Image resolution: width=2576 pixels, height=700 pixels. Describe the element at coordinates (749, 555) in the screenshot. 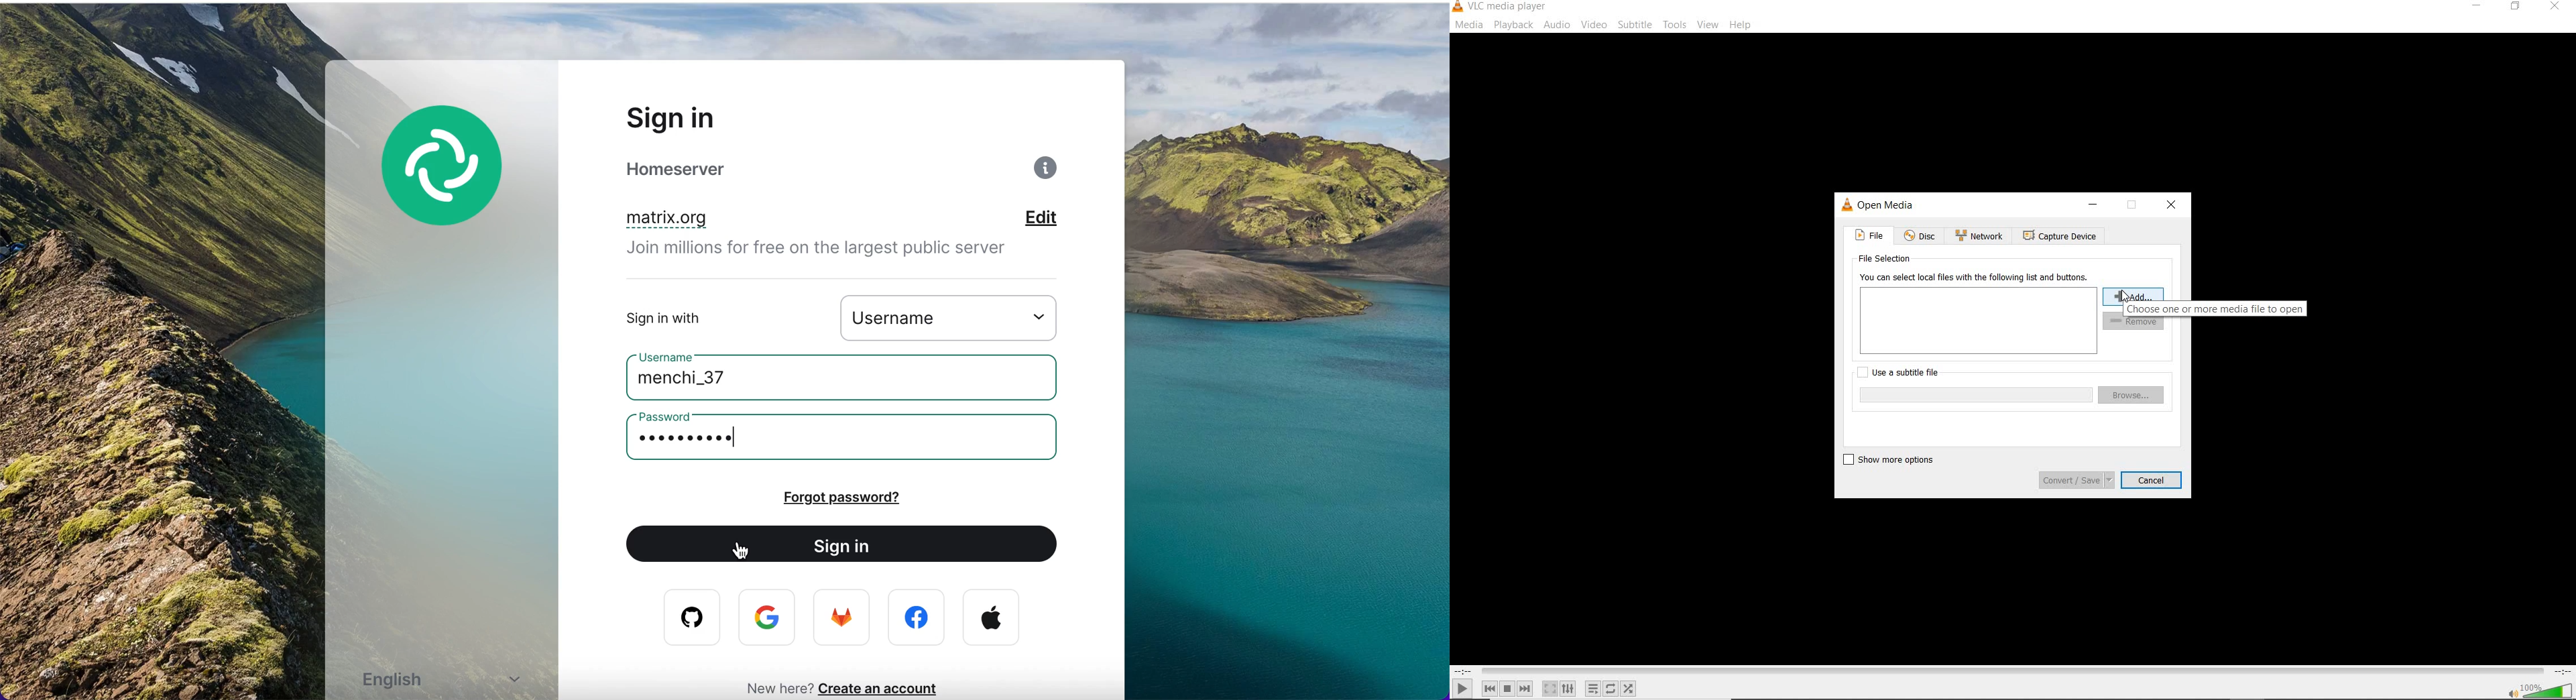

I see `cursor on sign in` at that location.